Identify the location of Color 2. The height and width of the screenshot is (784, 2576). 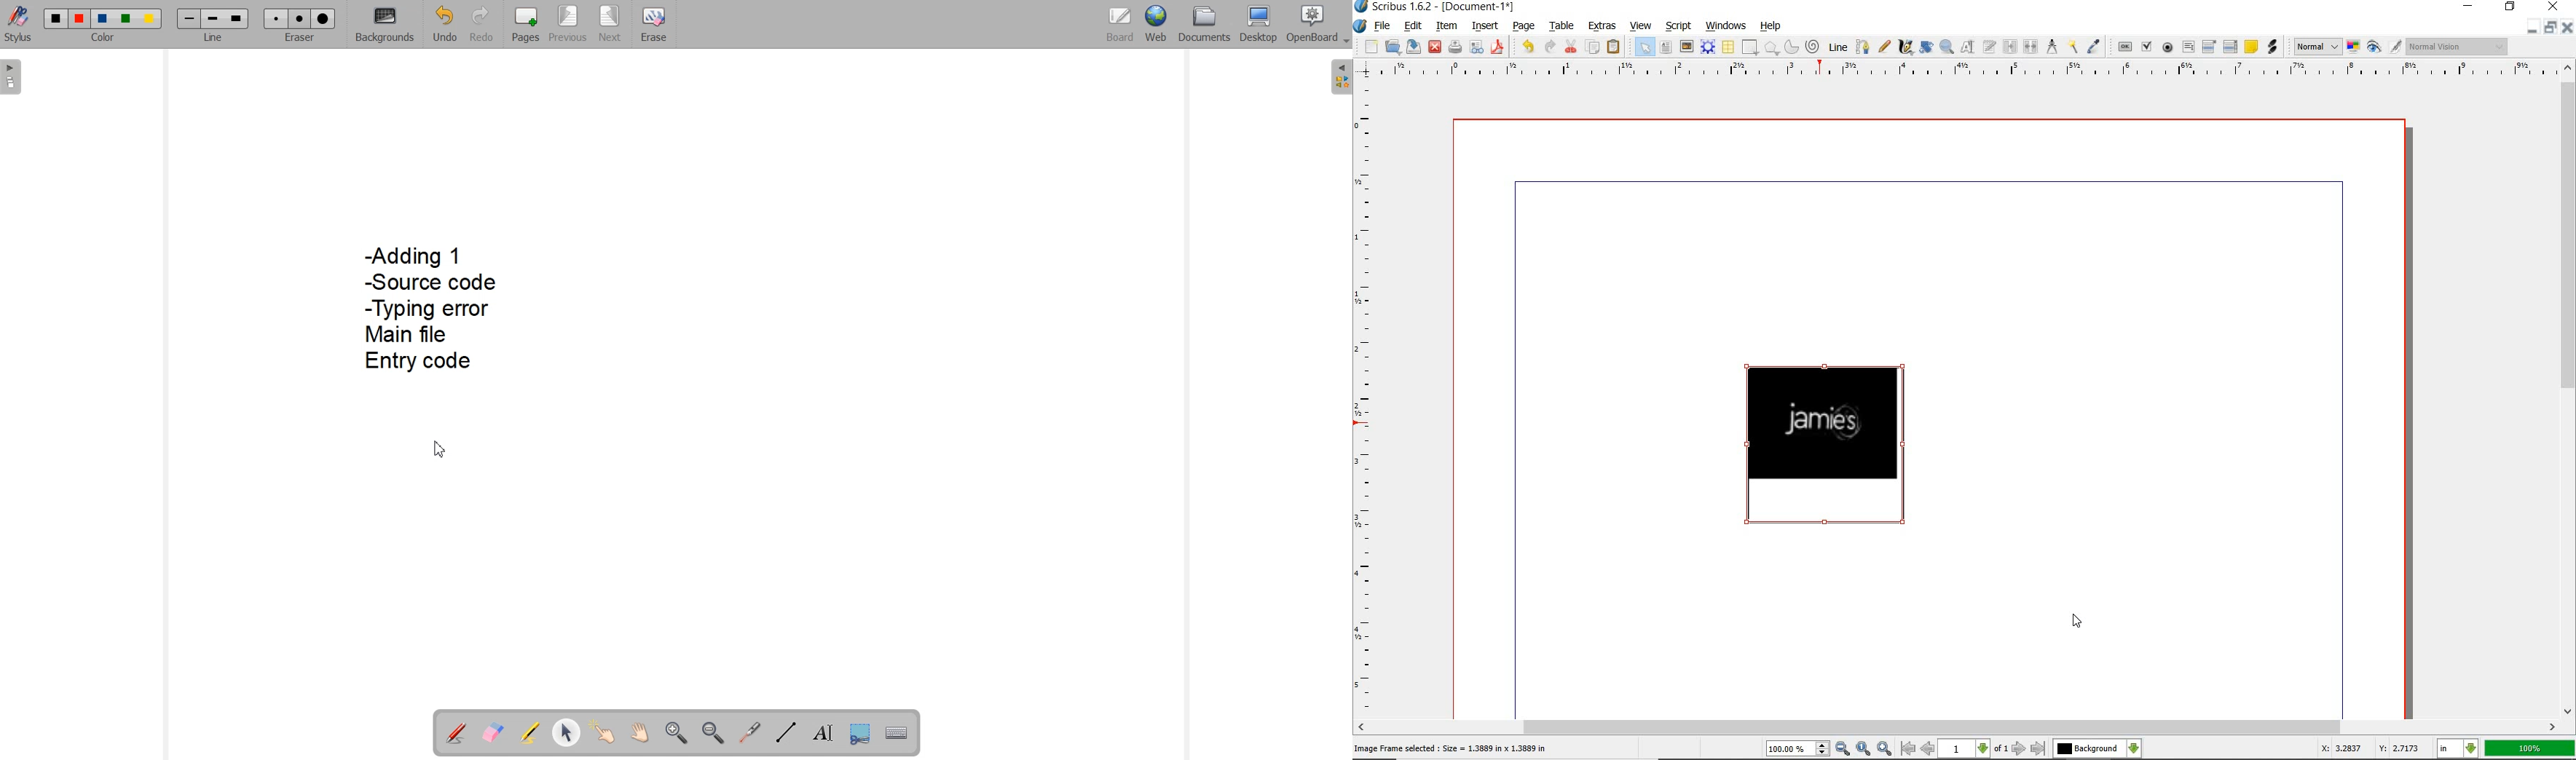
(80, 19).